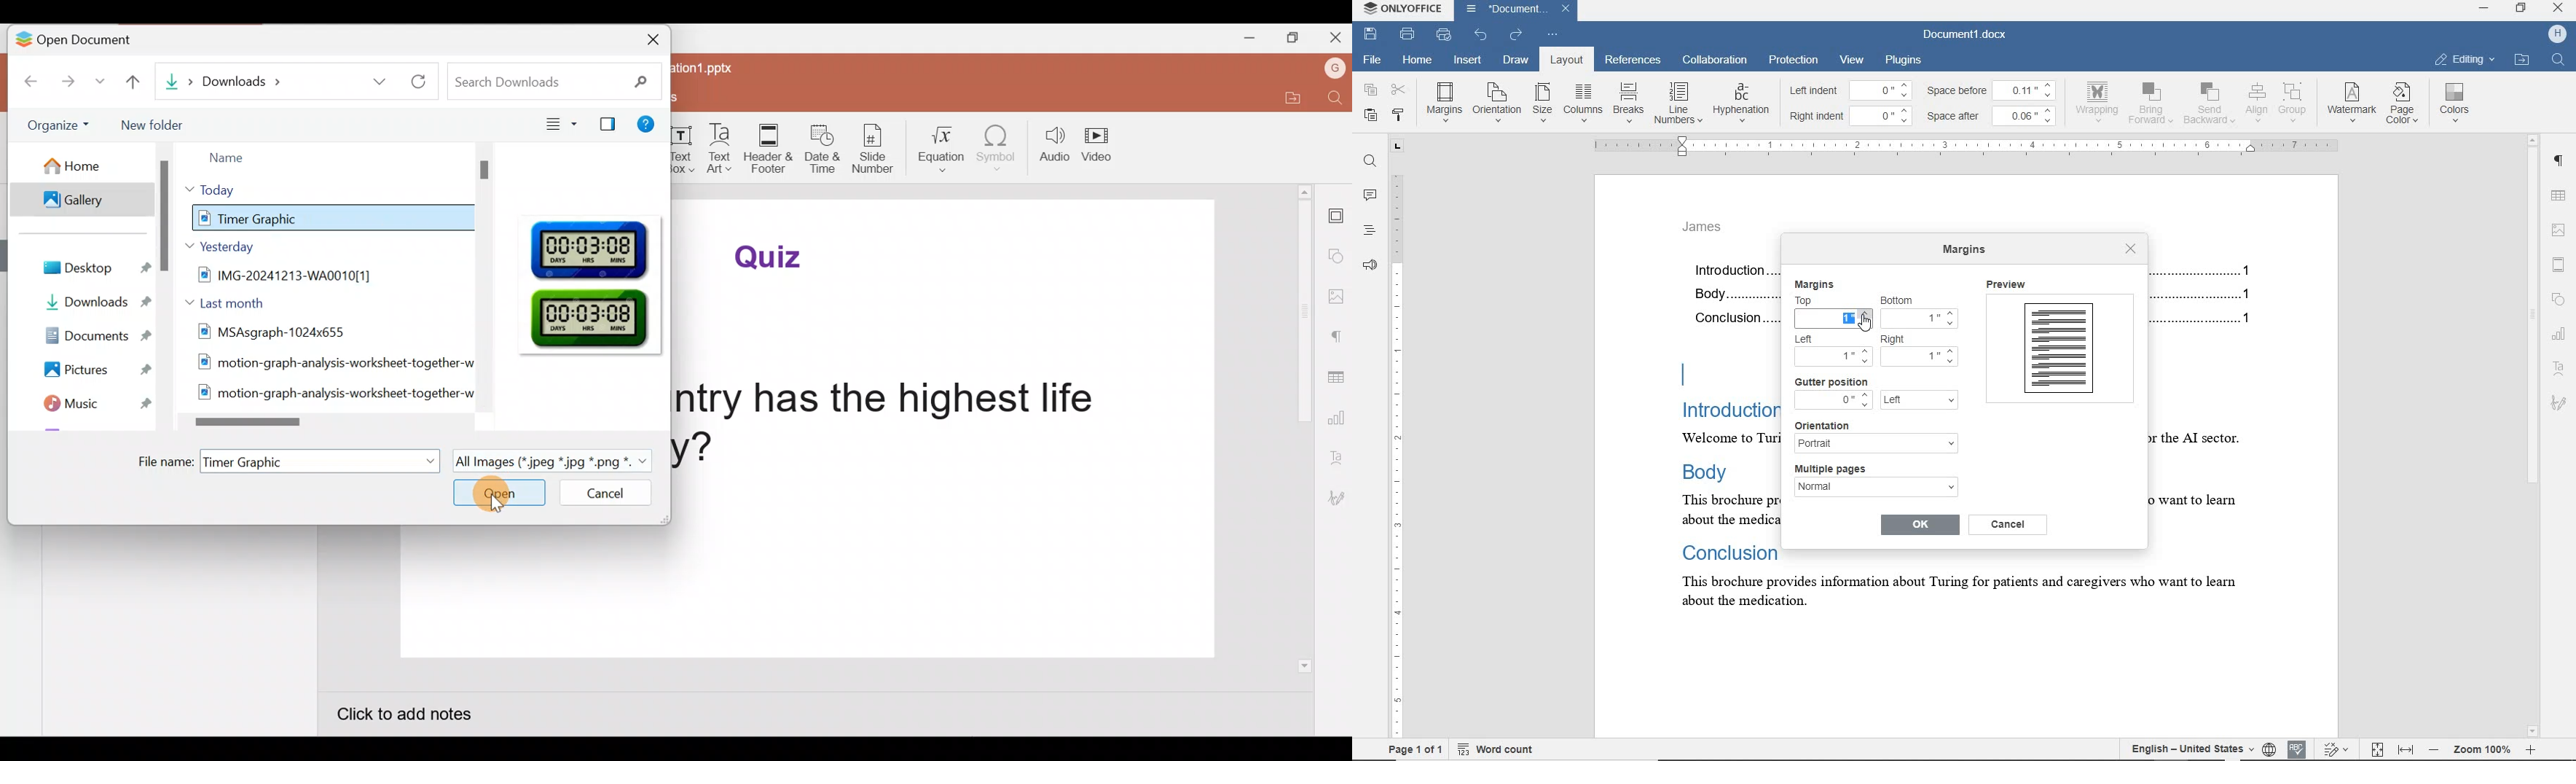  Describe the element at coordinates (2059, 345) in the screenshot. I see `preview` at that location.